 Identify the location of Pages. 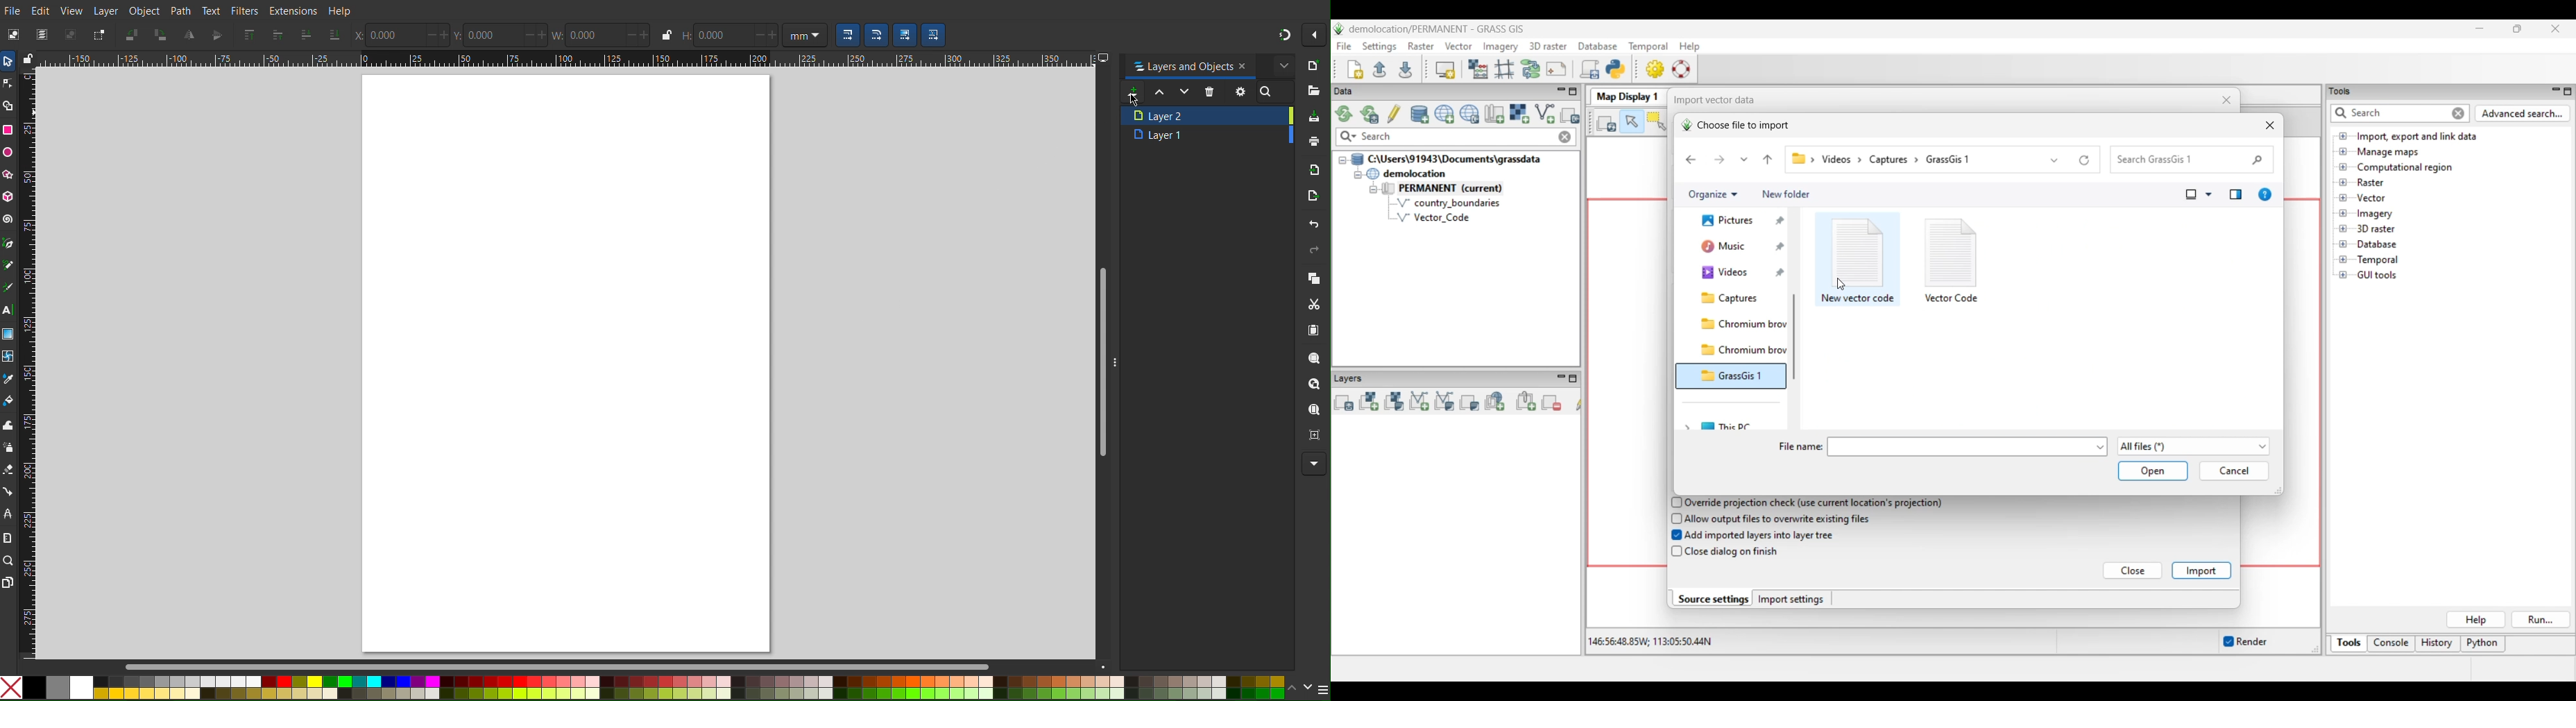
(11, 583).